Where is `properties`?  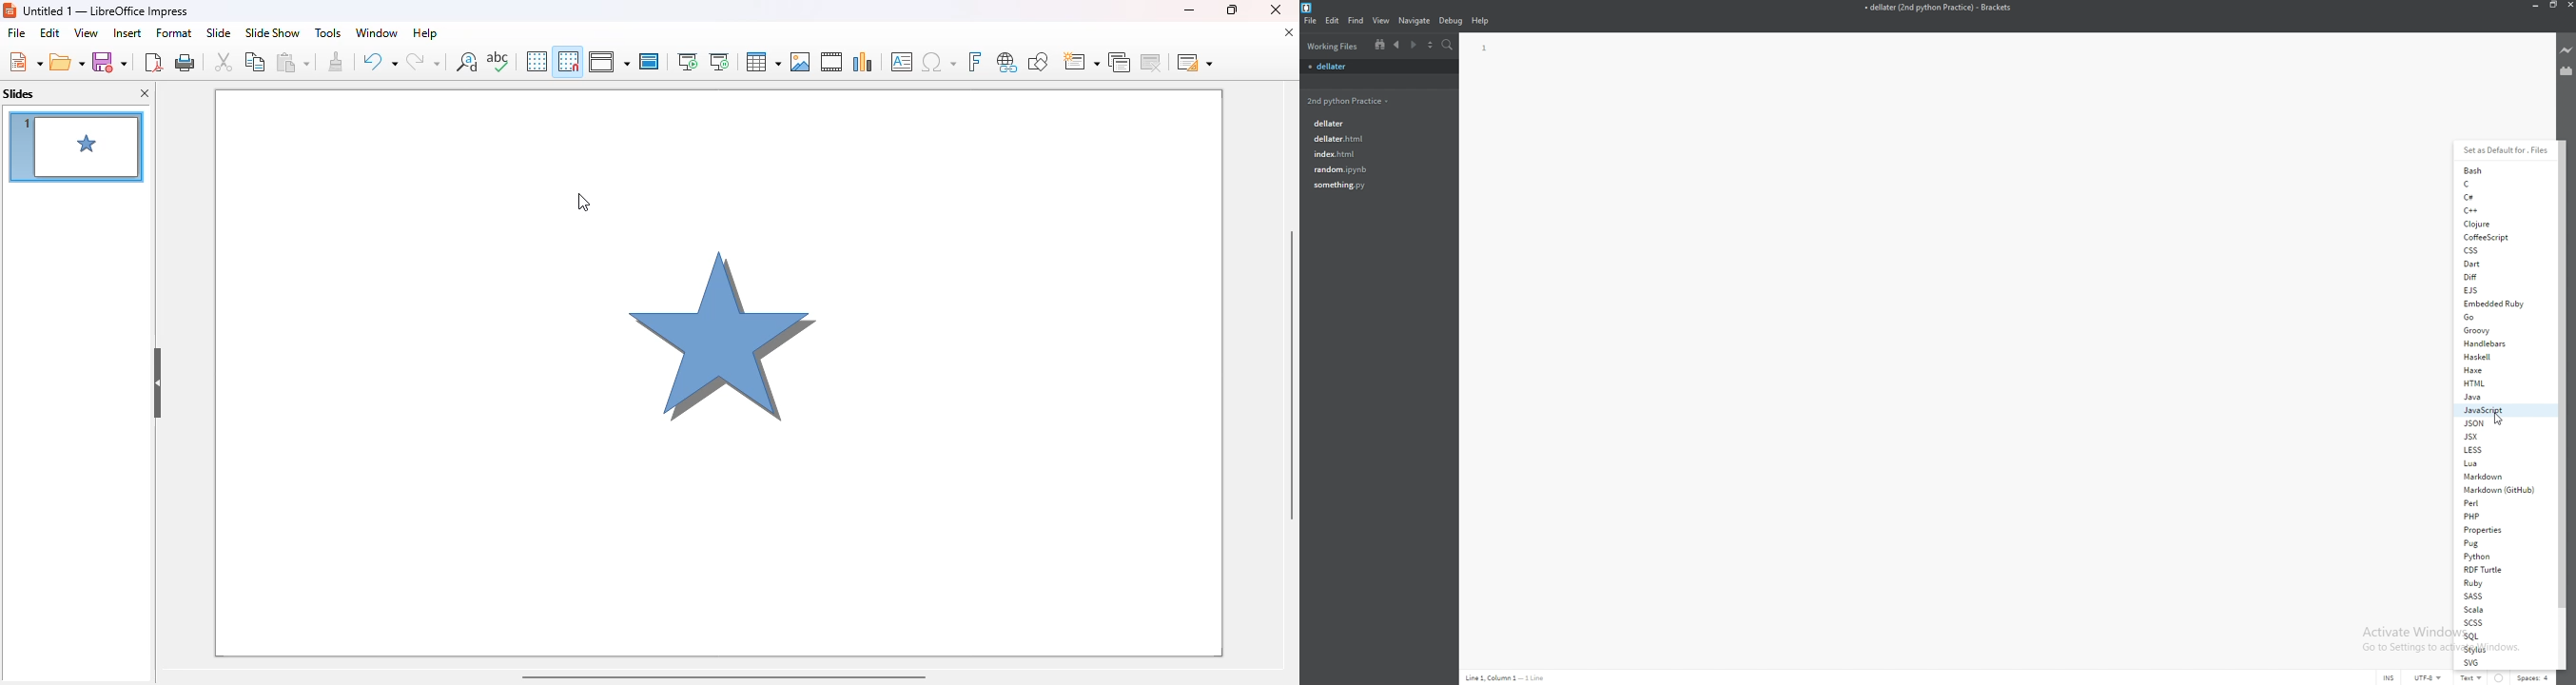 properties is located at coordinates (2501, 530).